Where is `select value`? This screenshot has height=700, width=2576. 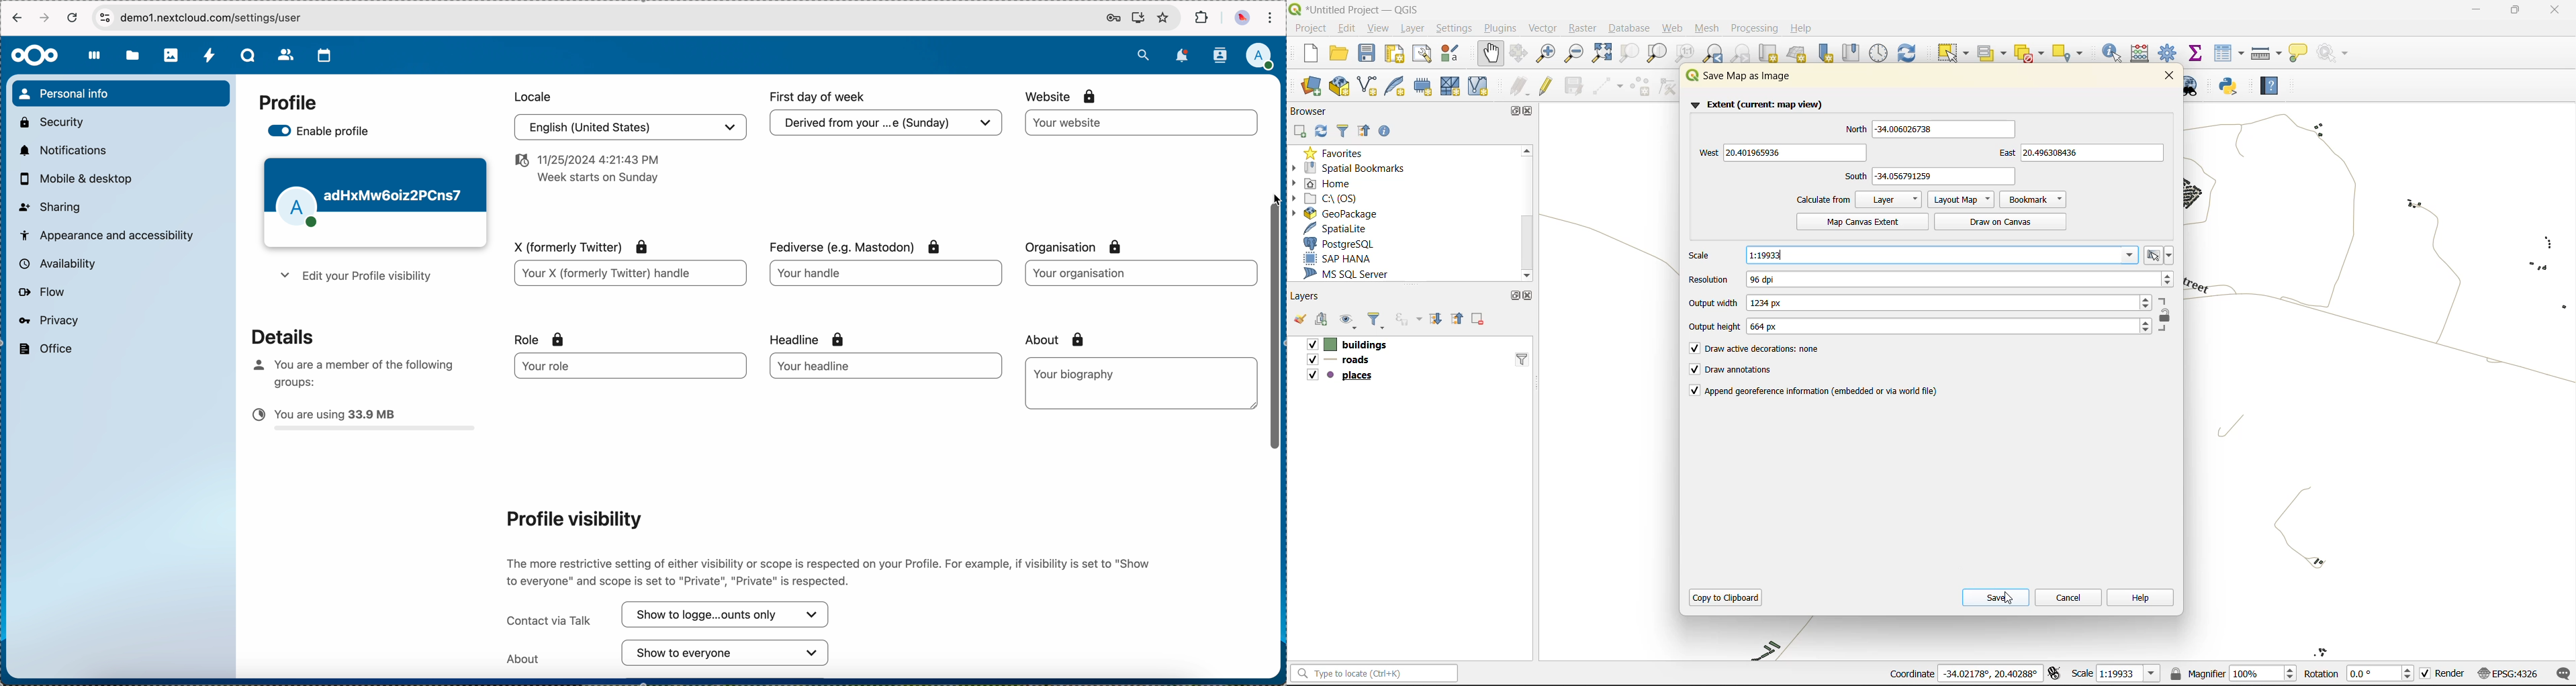
select value is located at coordinates (1993, 50).